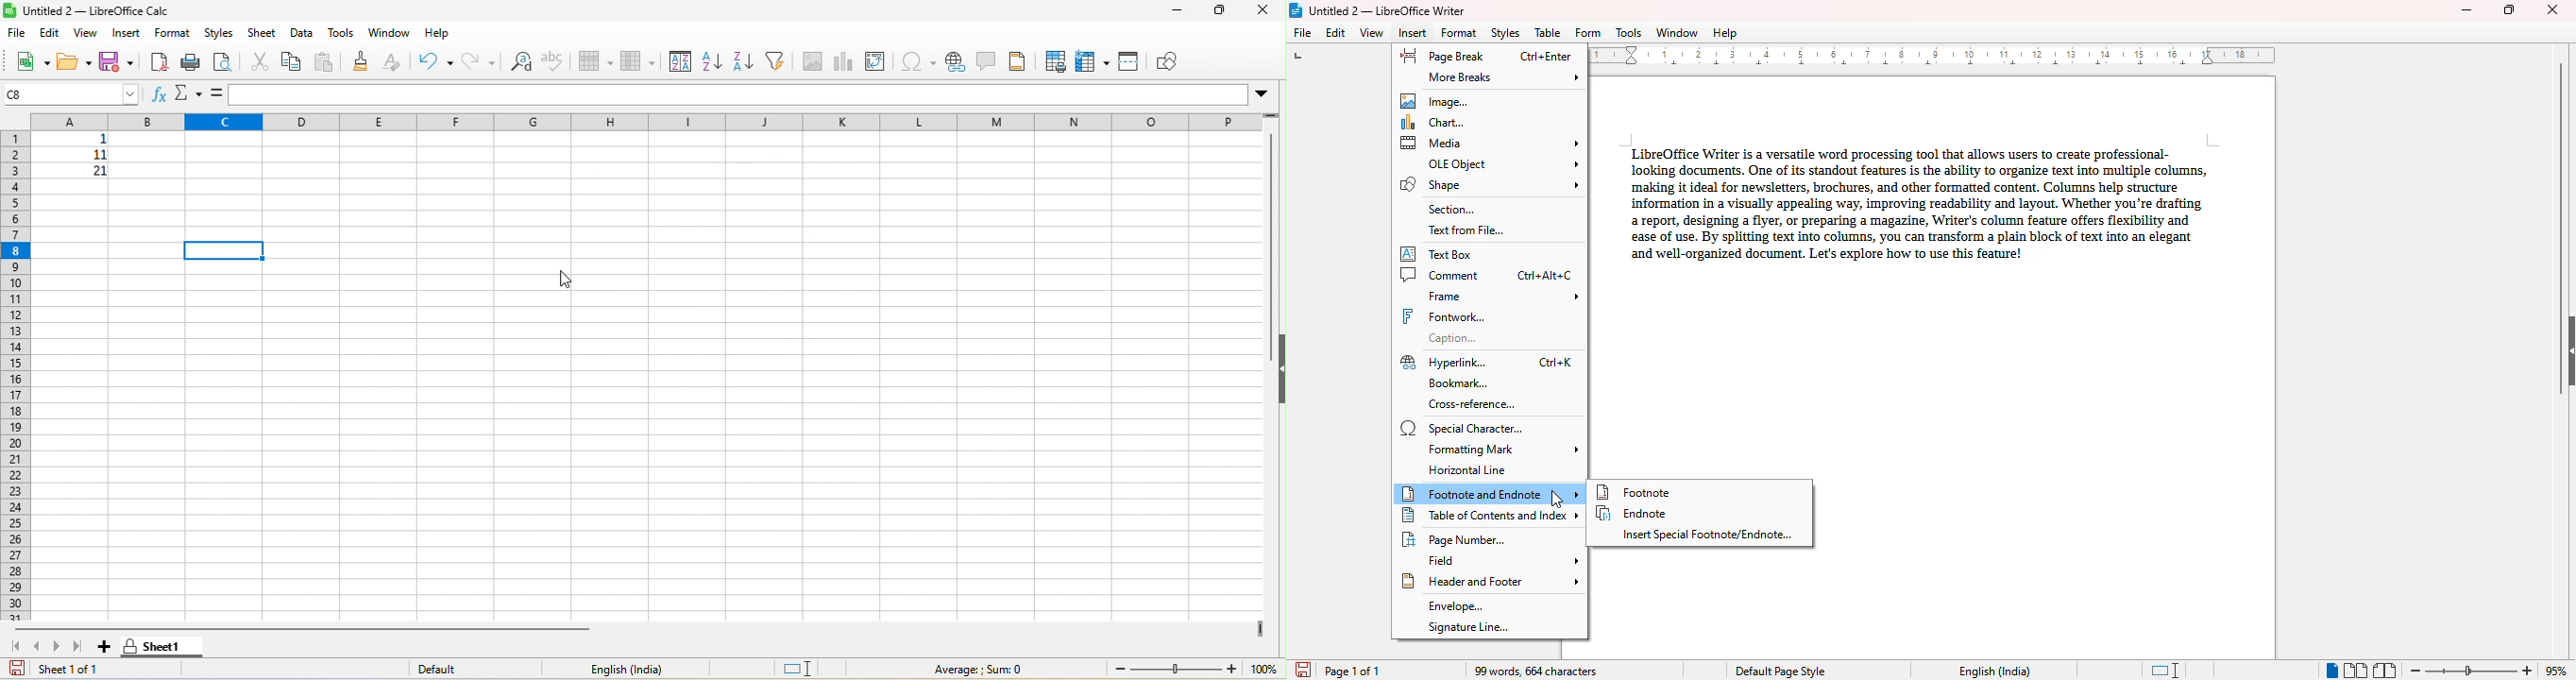 The width and height of the screenshot is (2576, 700). What do you see at coordinates (158, 61) in the screenshot?
I see `export pdf` at bounding box center [158, 61].